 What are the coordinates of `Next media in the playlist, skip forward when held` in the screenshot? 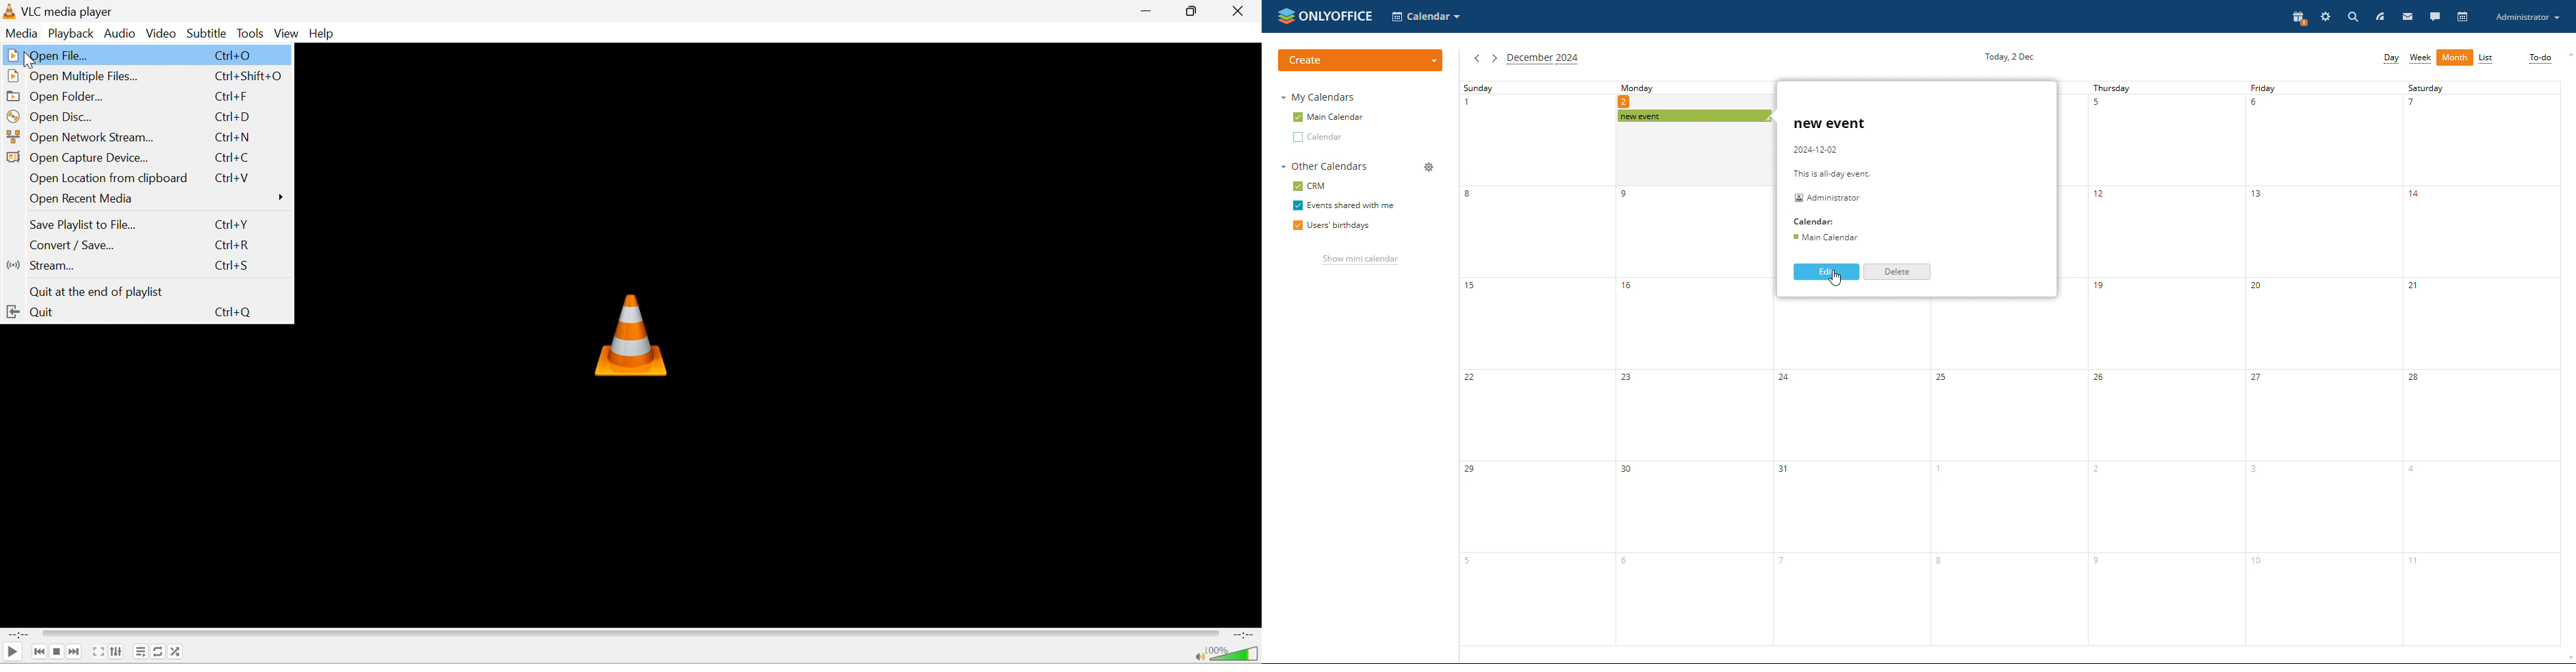 It's located at (75, 651).